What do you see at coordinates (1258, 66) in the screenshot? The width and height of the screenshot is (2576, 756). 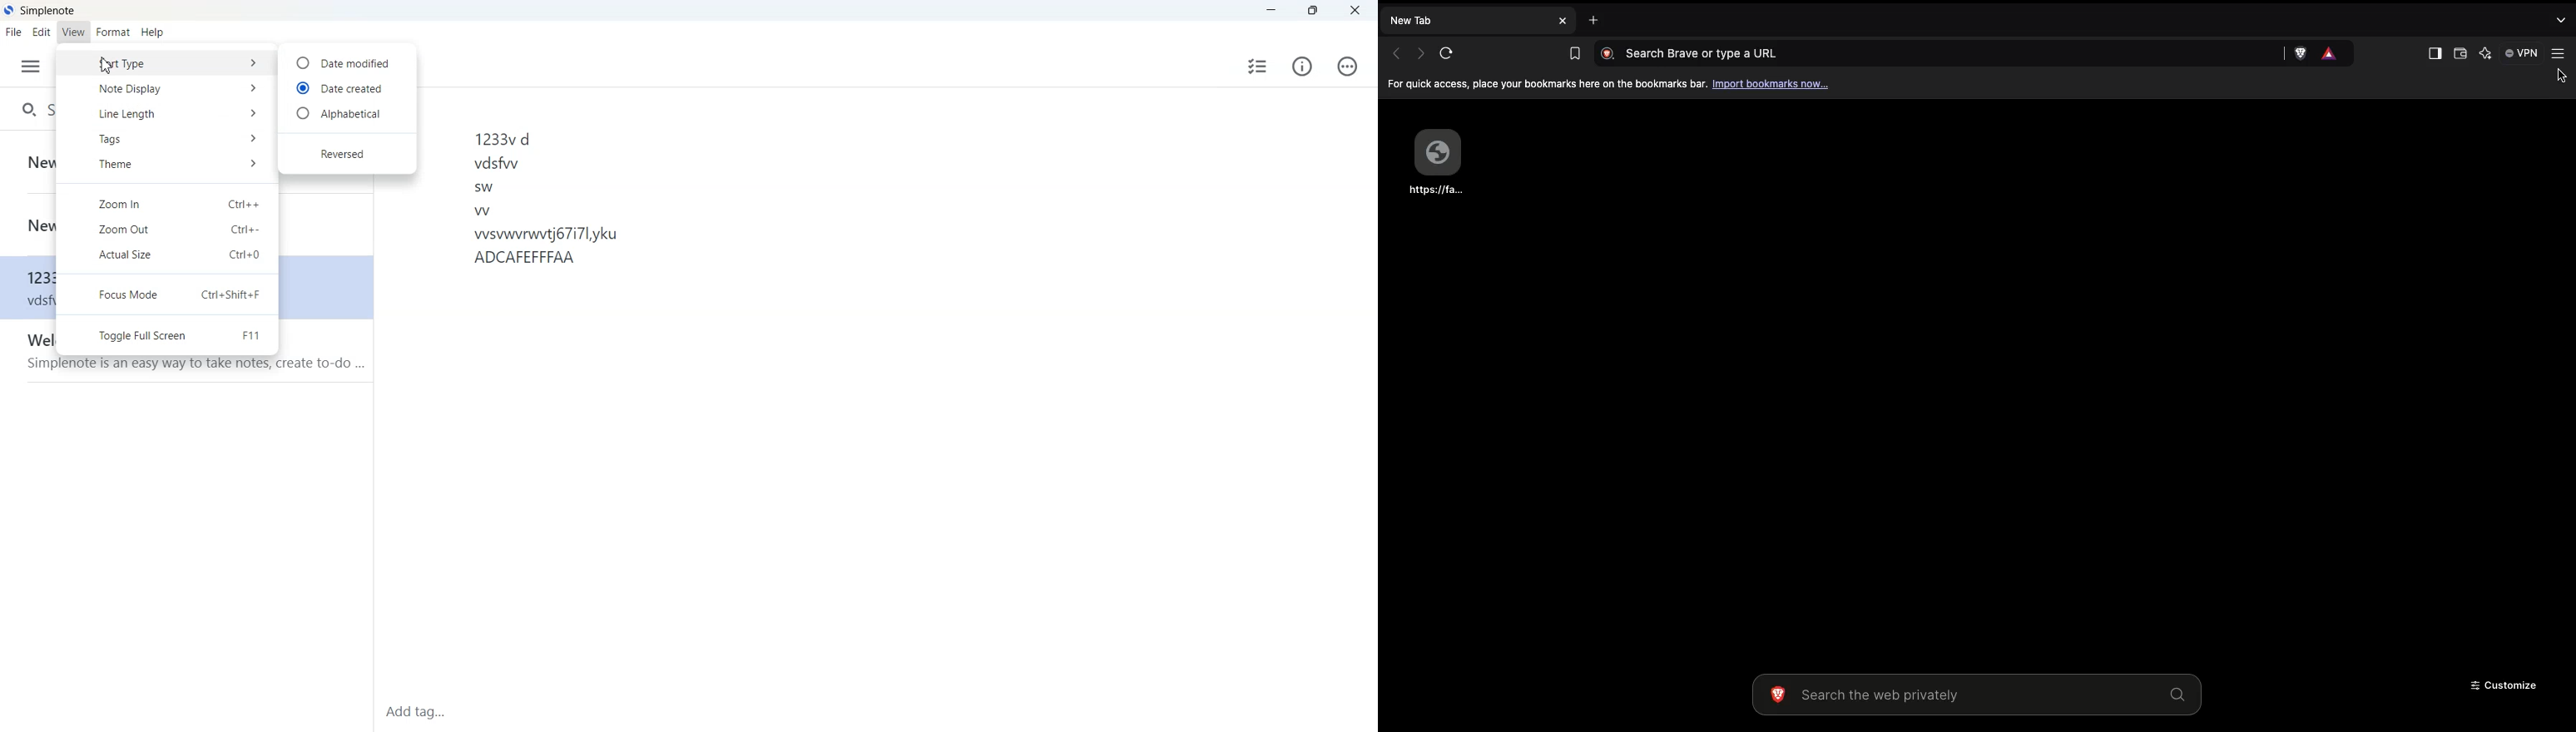 I see `Insert checklist` at bounding box center [1258, 66].